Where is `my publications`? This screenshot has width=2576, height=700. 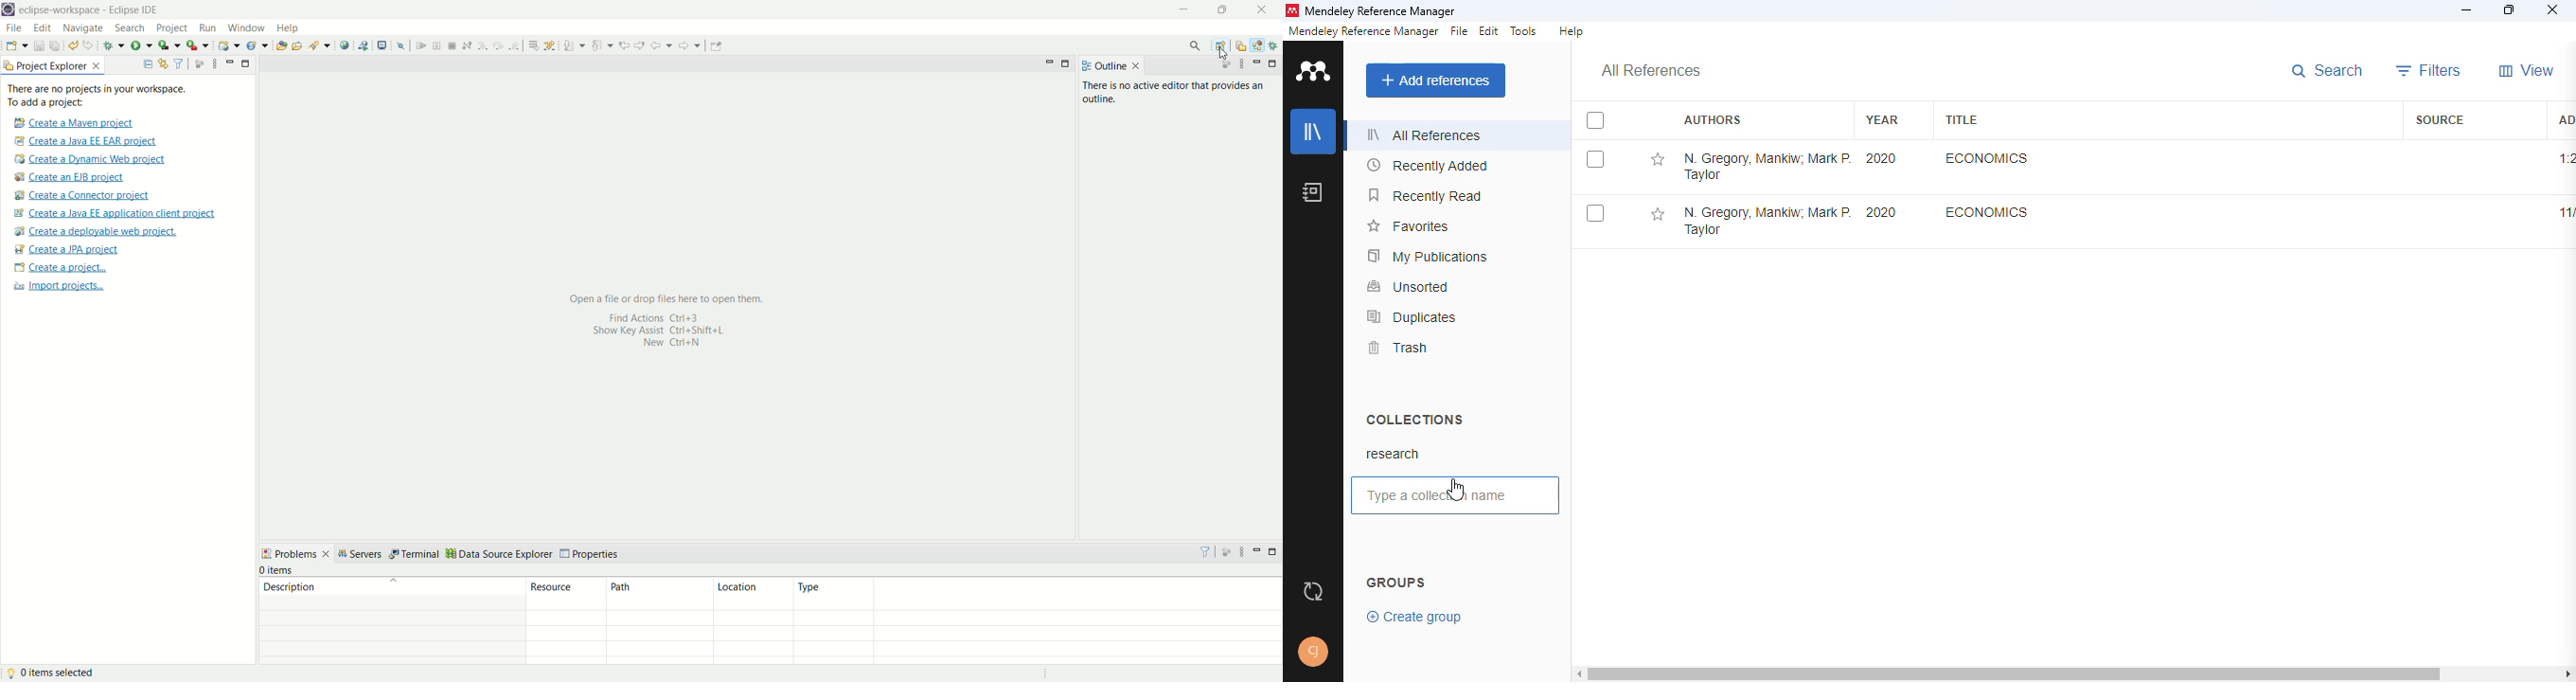
my publications is located at coordinates (1429, 256).